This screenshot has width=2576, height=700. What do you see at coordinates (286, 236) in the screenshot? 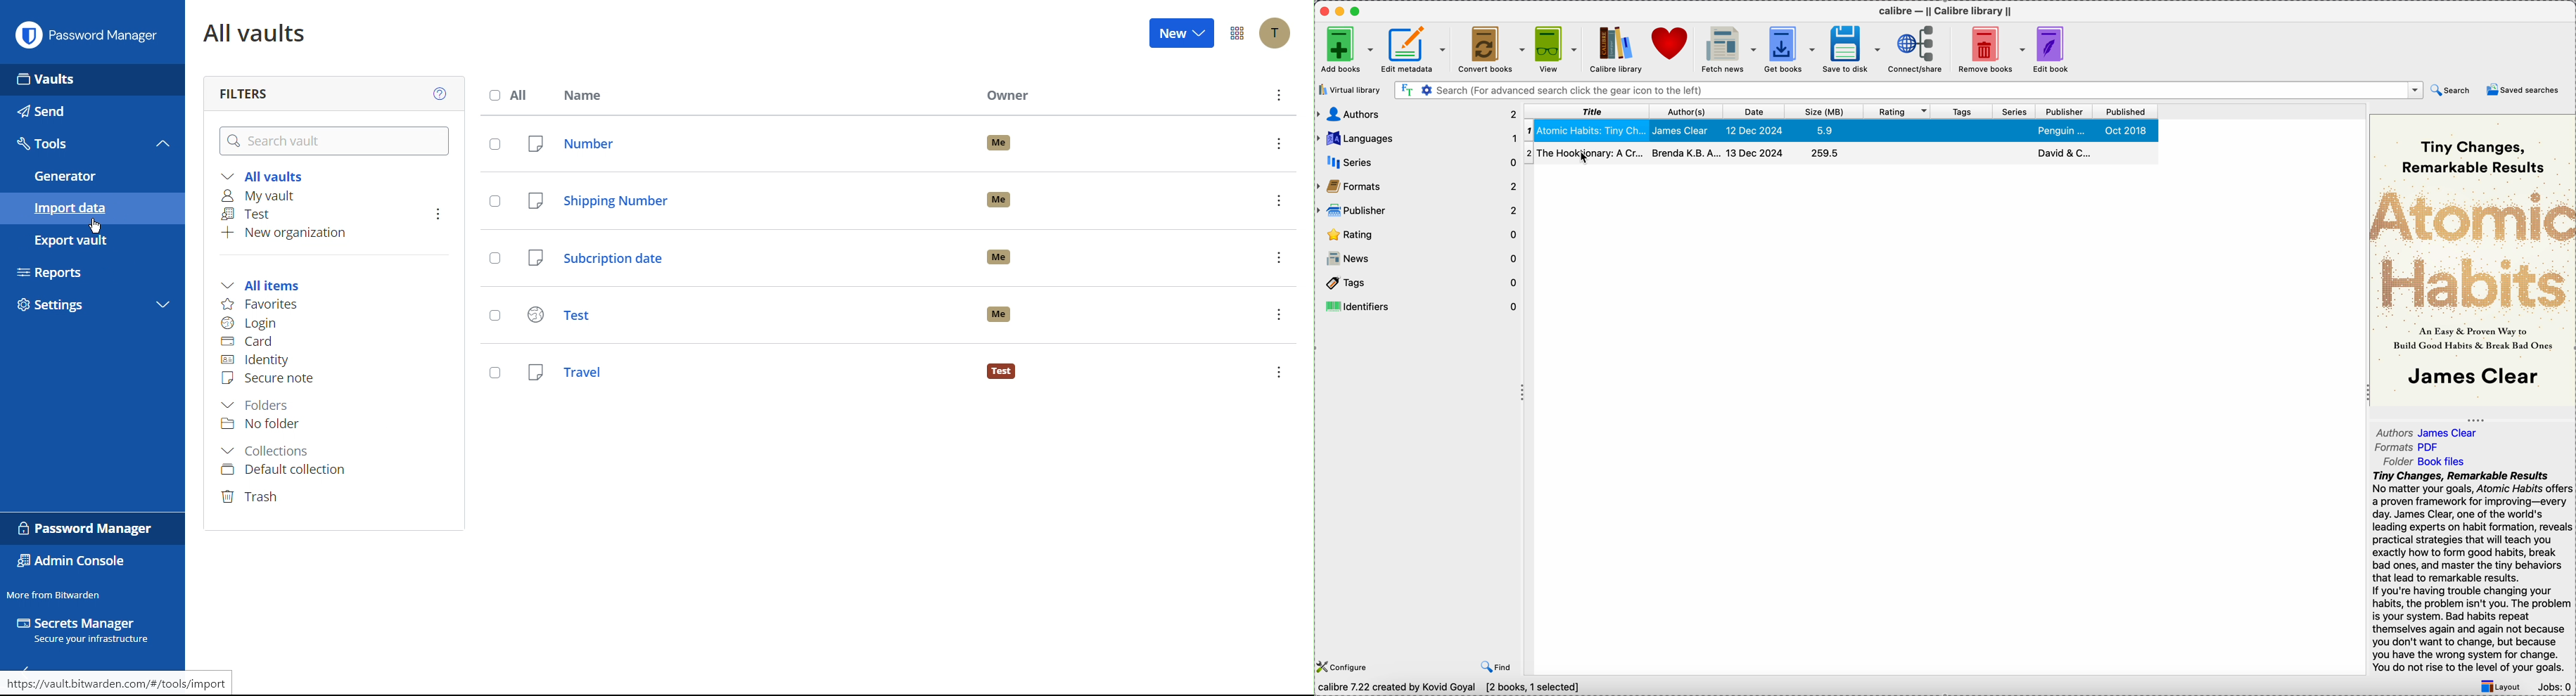
I see `New organization` at bounding box center [286, 236].